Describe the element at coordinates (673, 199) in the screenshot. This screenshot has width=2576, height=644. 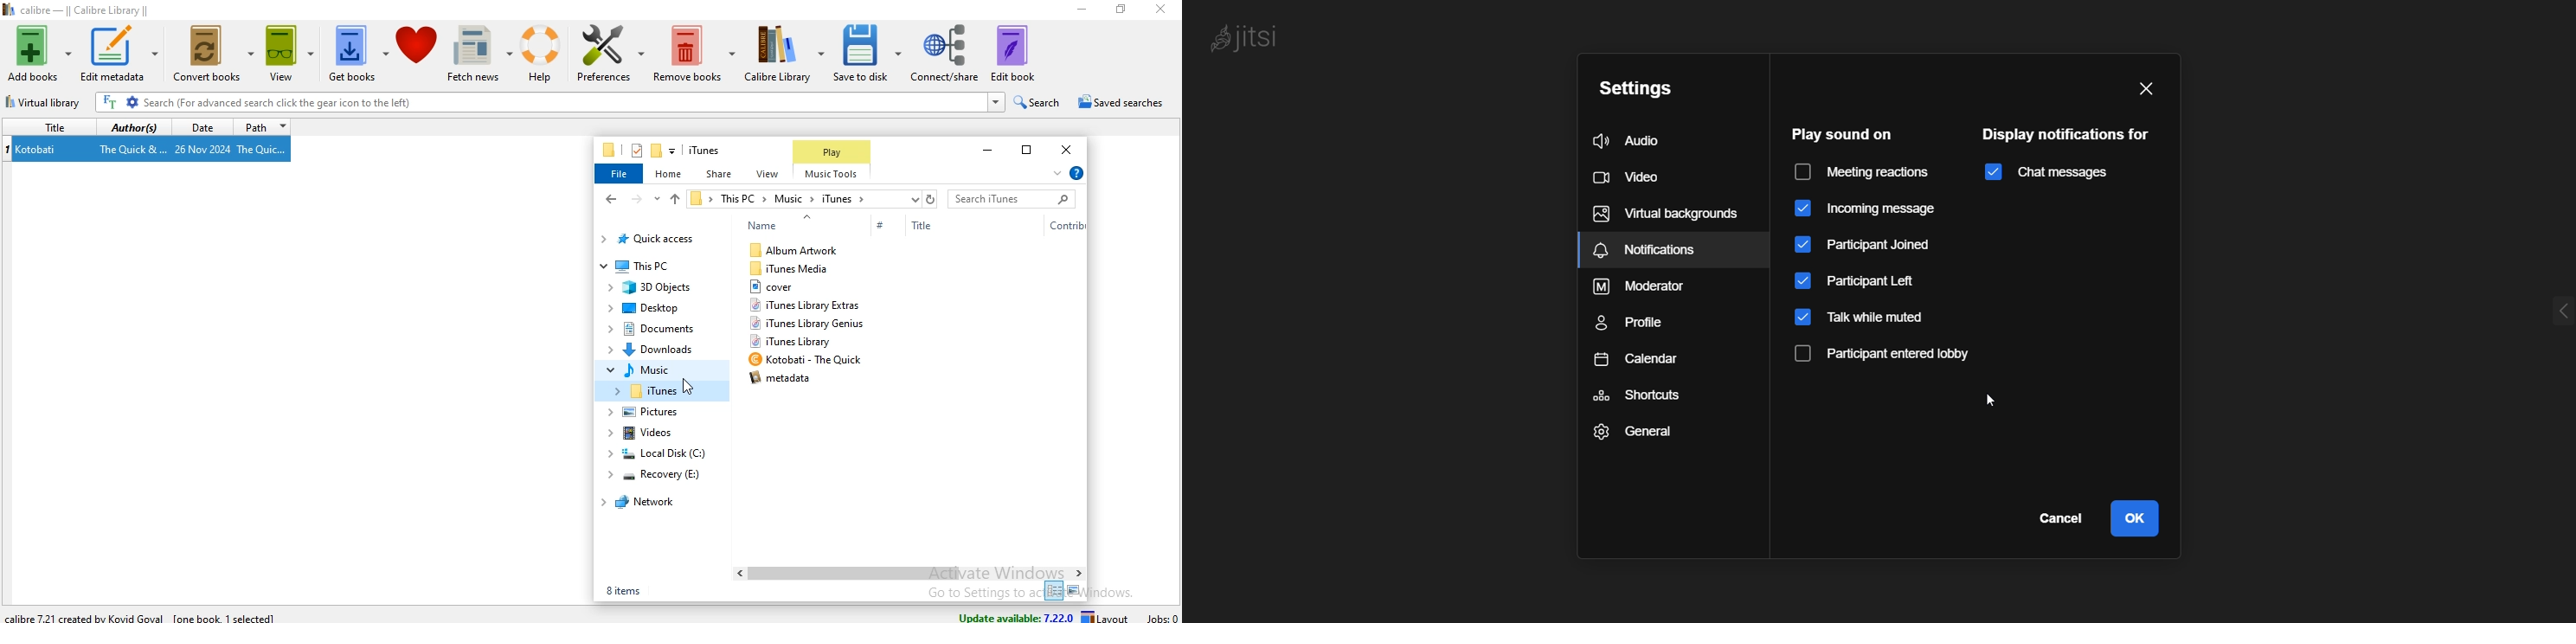
I see `up file path` at that location.